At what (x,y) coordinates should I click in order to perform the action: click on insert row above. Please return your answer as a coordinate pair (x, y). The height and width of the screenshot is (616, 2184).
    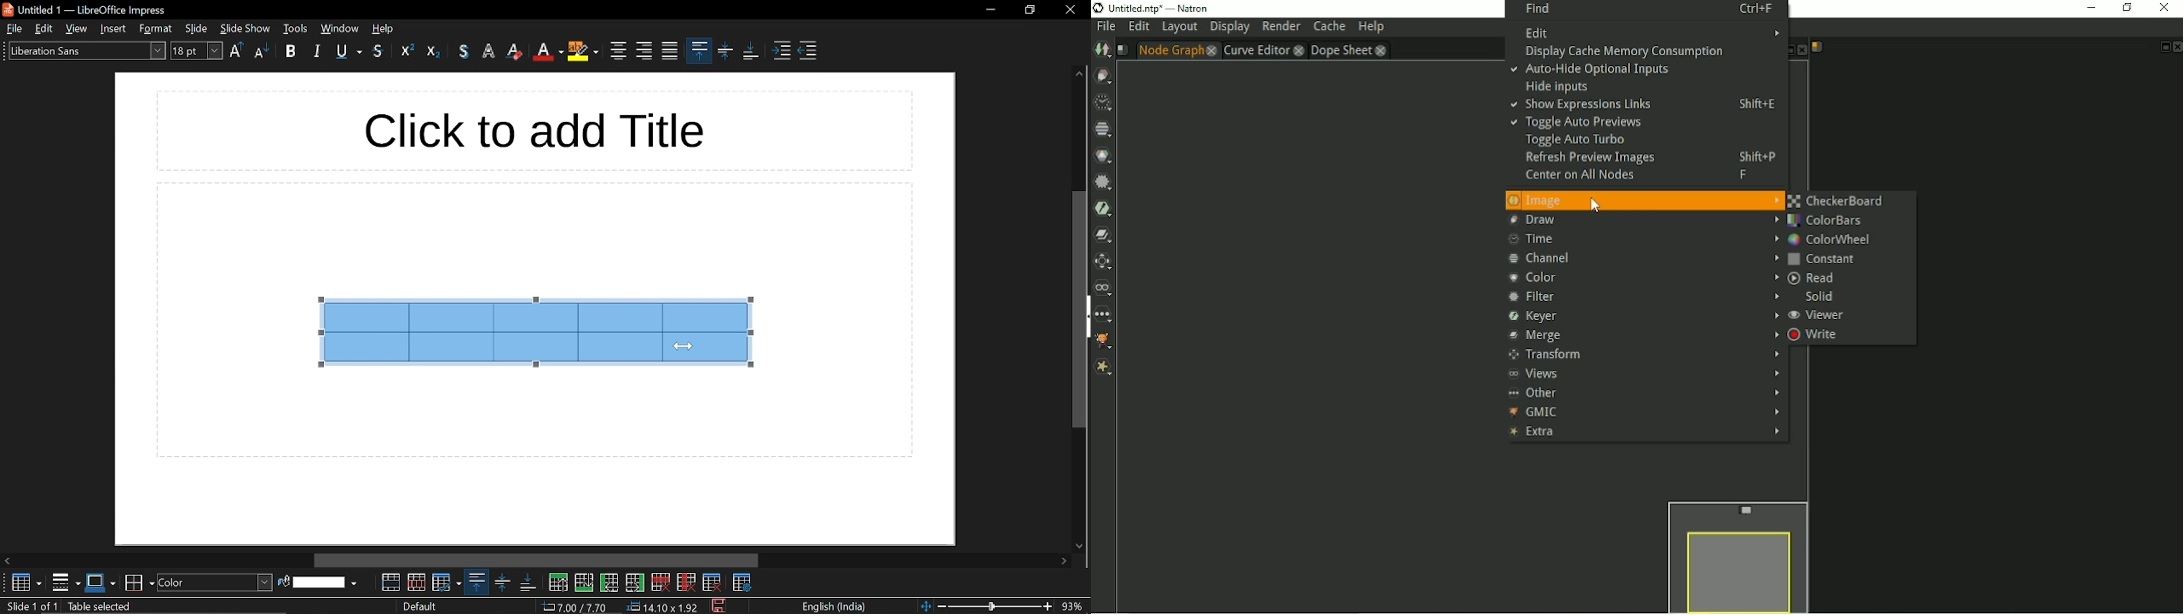
    Looking at the image, I should click on (558, 582).